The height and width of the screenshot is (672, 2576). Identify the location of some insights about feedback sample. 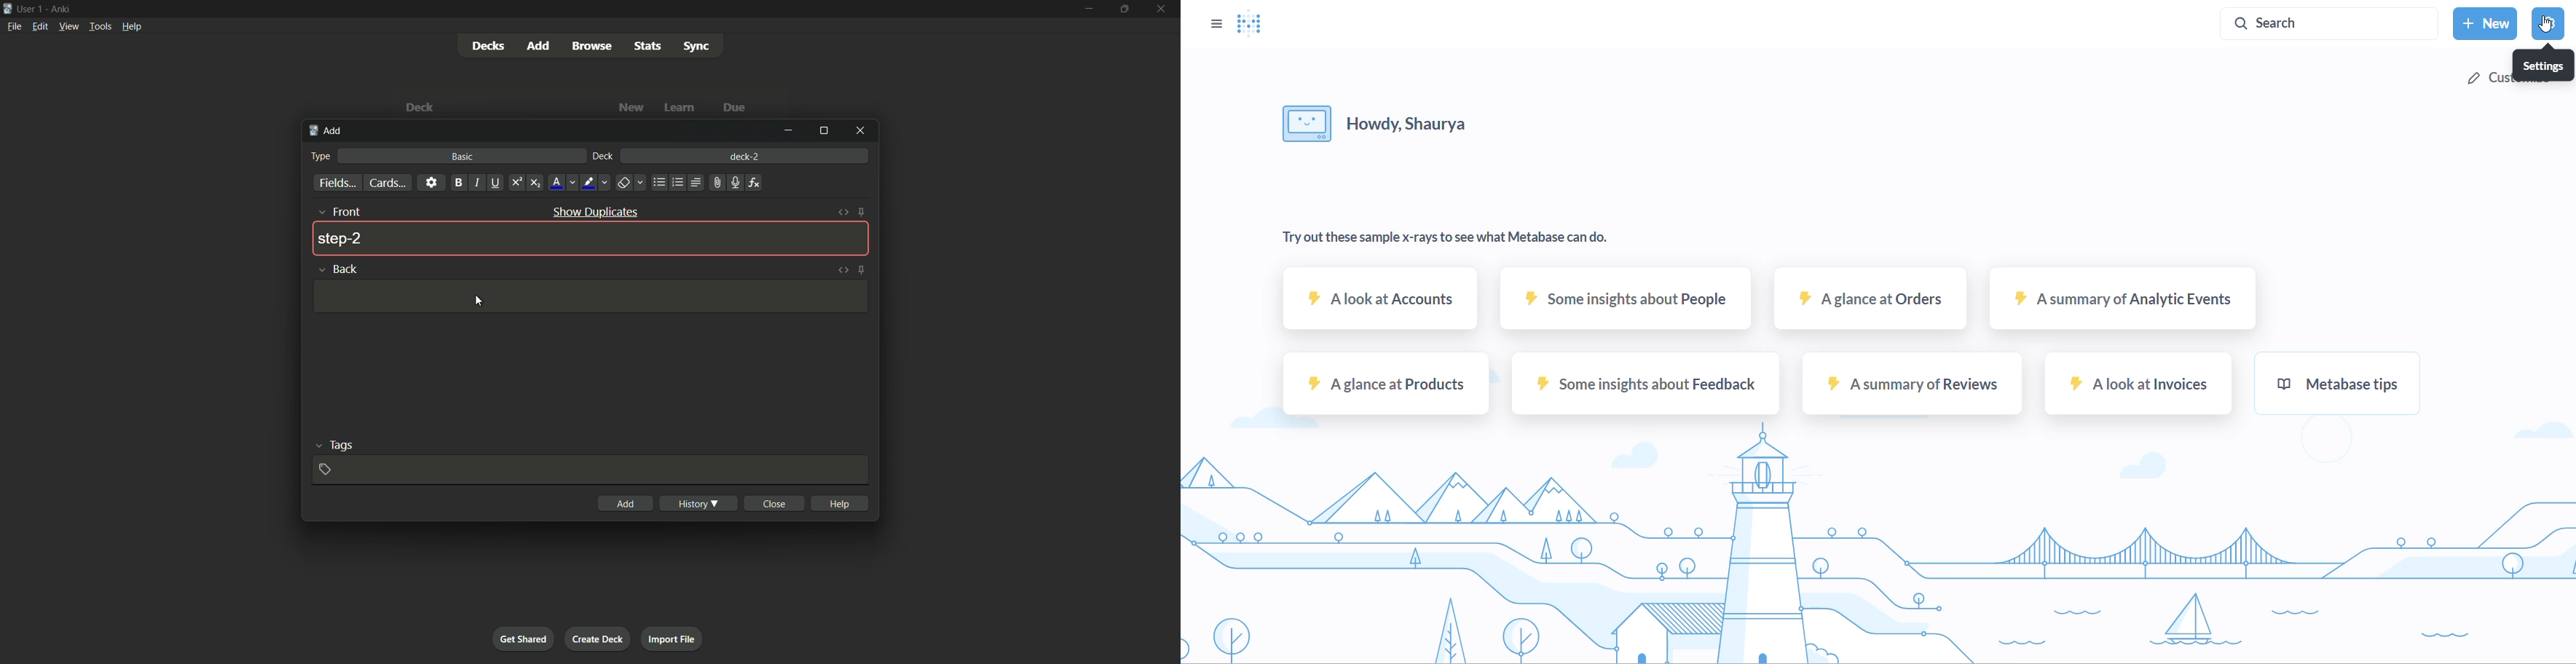
(1639, 382).